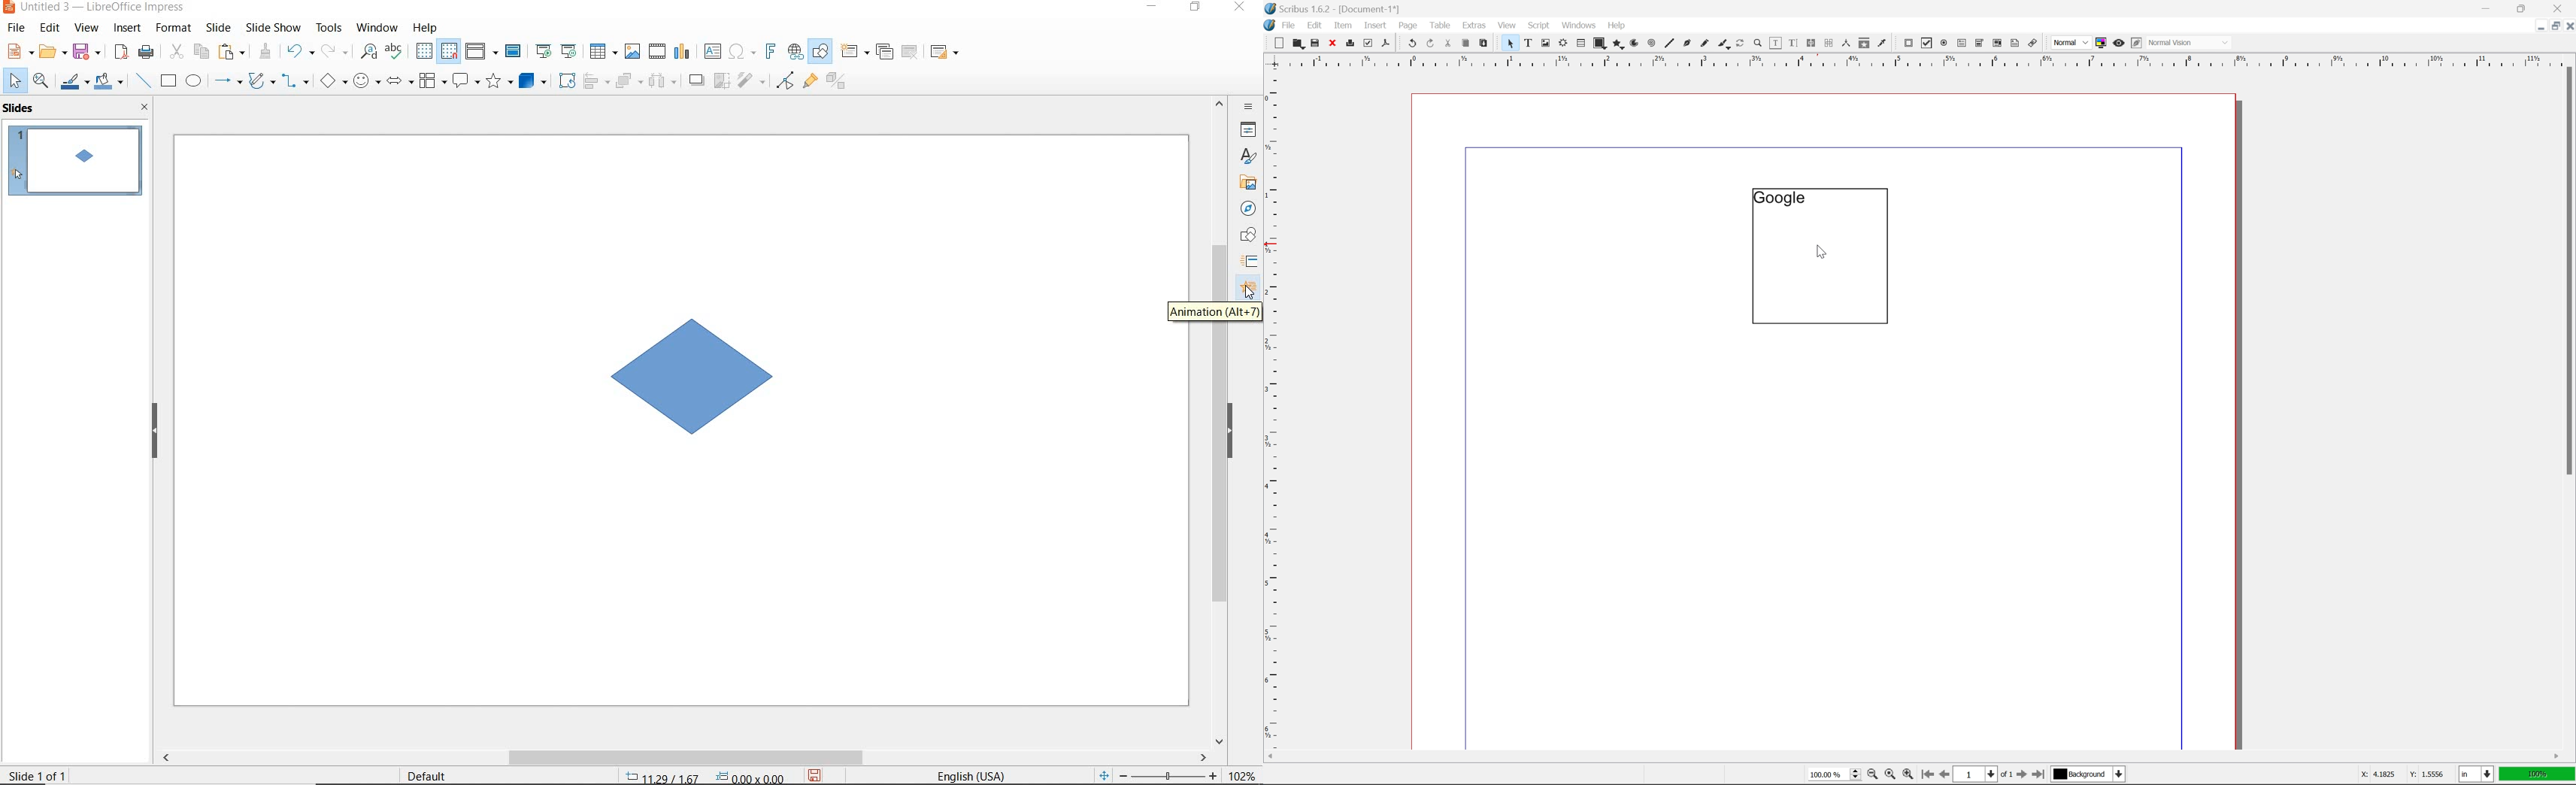 Image resolution: width=2576 pixels, height=812 pixels. Describe the element at coordinates (1882, 43) in the screenshot. I see `eye dropper` at that location.